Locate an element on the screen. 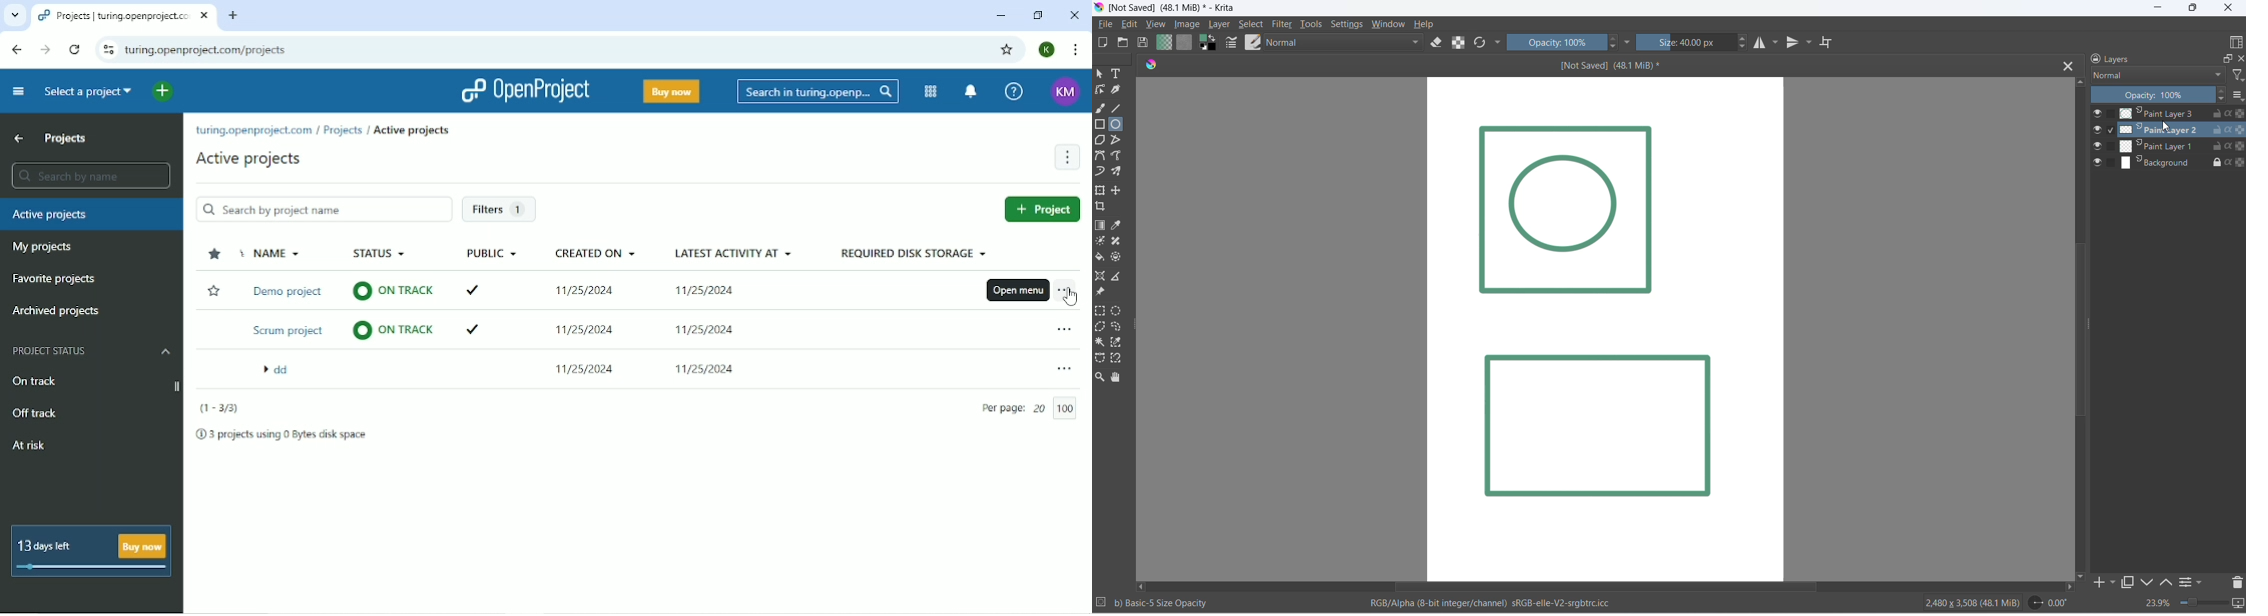 This screenshot has height=616, width=2268. measure distance between two points is located at coordinates (1119, 276).